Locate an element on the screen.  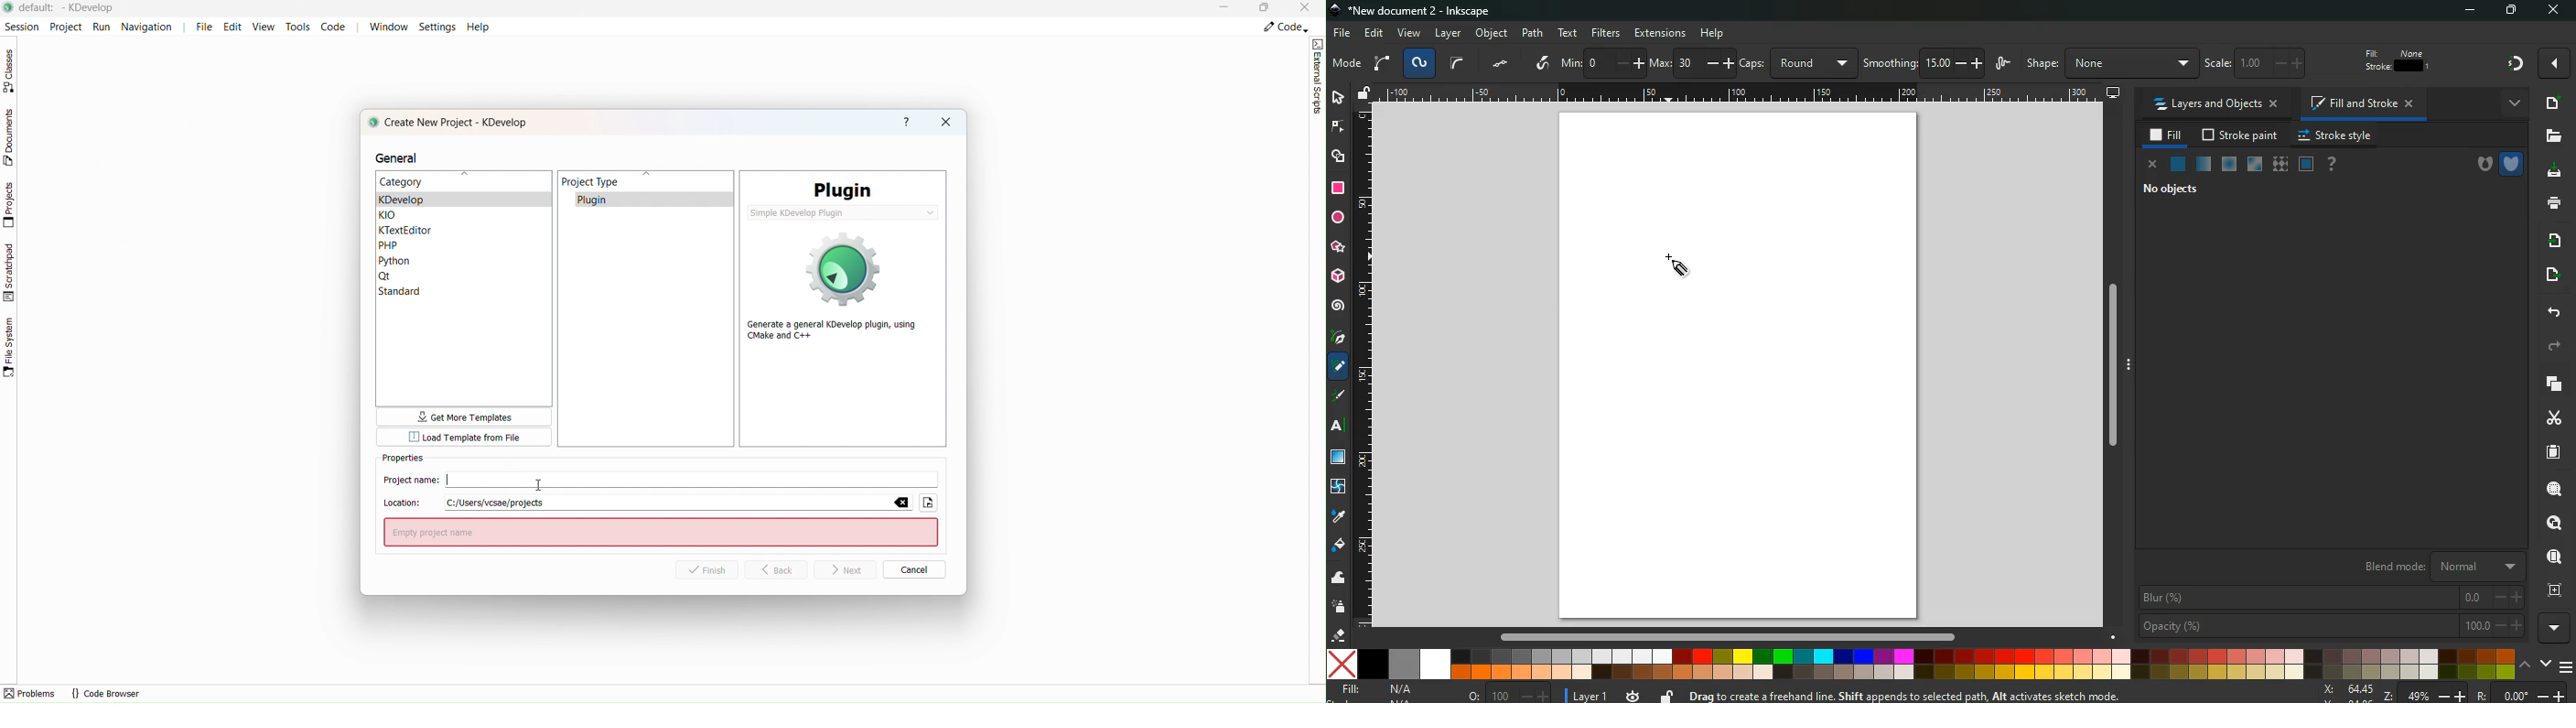
External script is located at coordinates (1318, 76).